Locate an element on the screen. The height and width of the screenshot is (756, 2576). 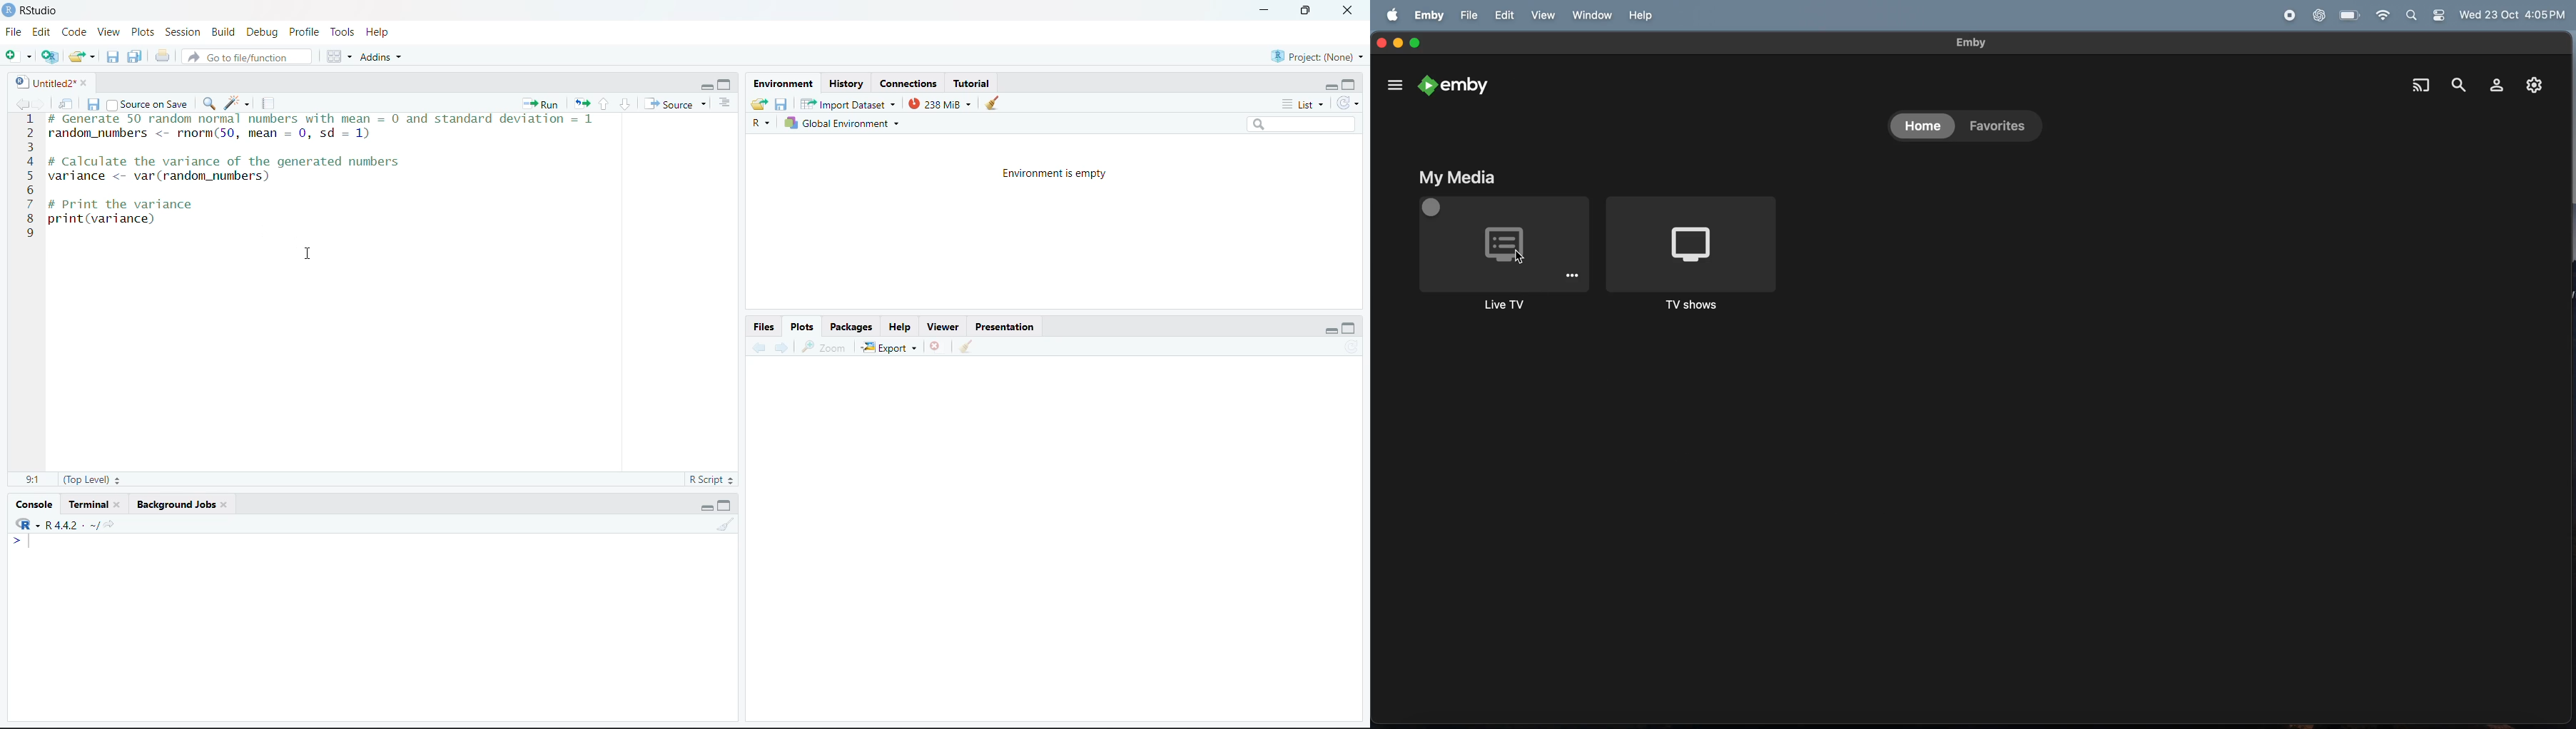
Help is located at coordinates (899, 327).